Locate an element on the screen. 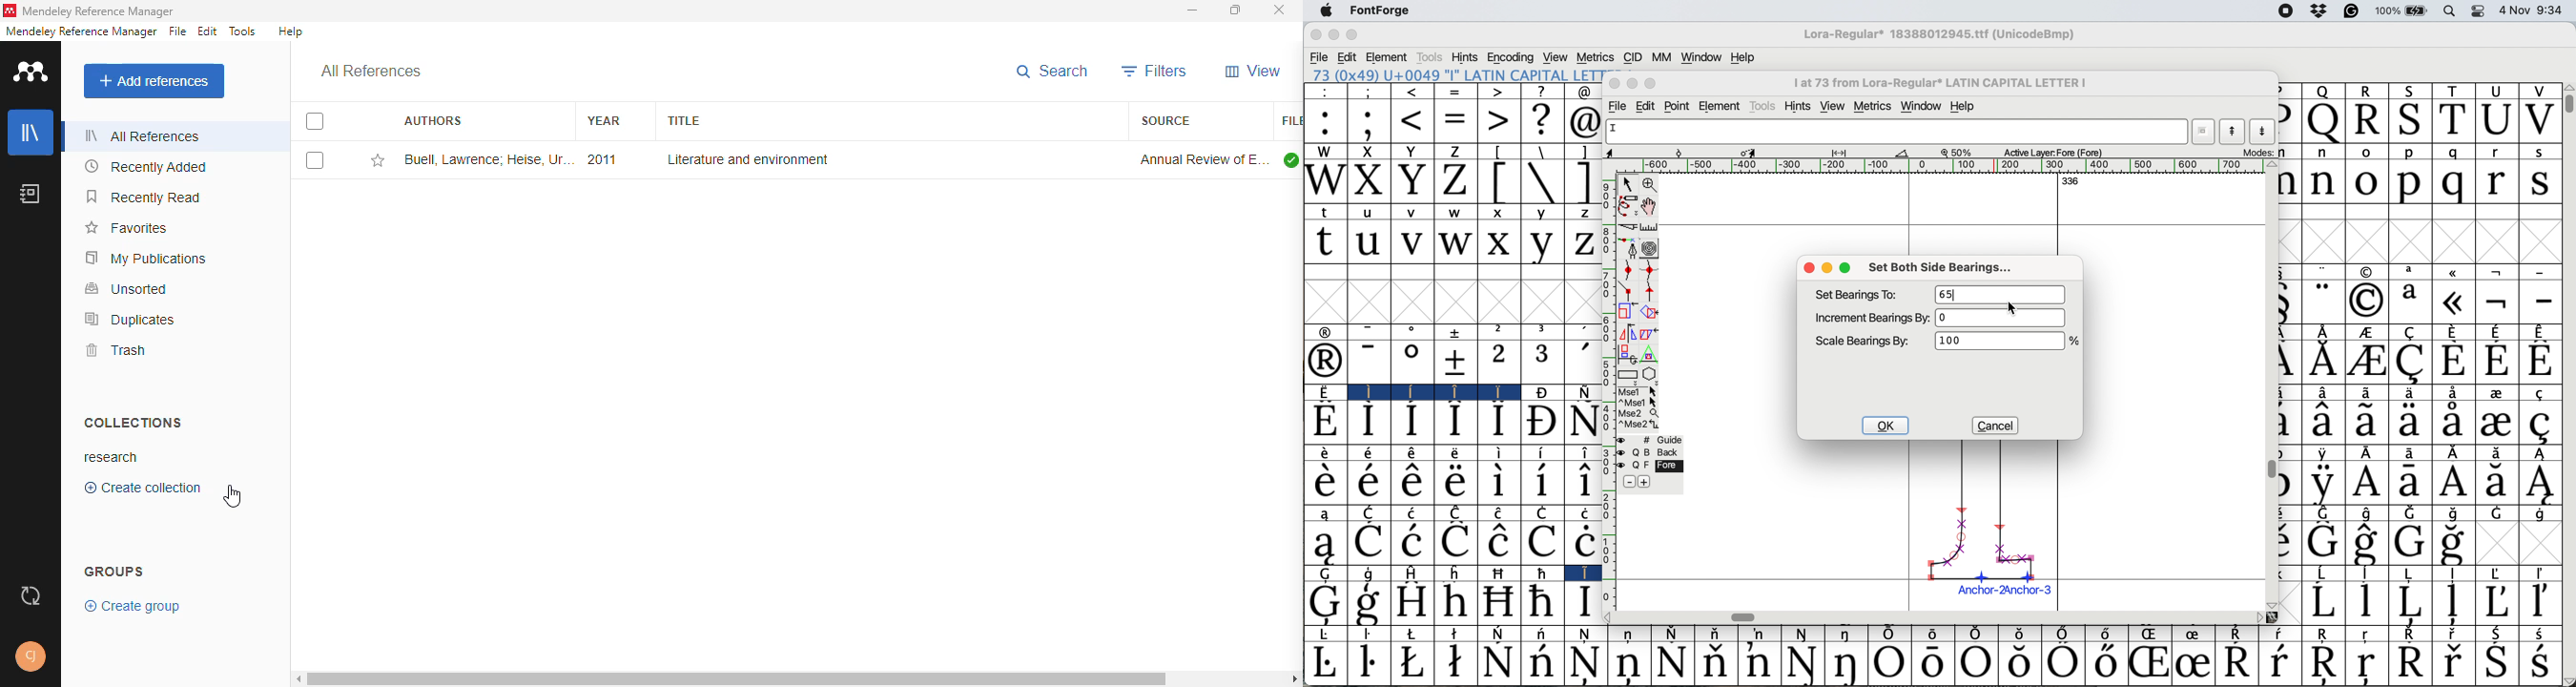  Symbol is located at coordinates (2499, 453).